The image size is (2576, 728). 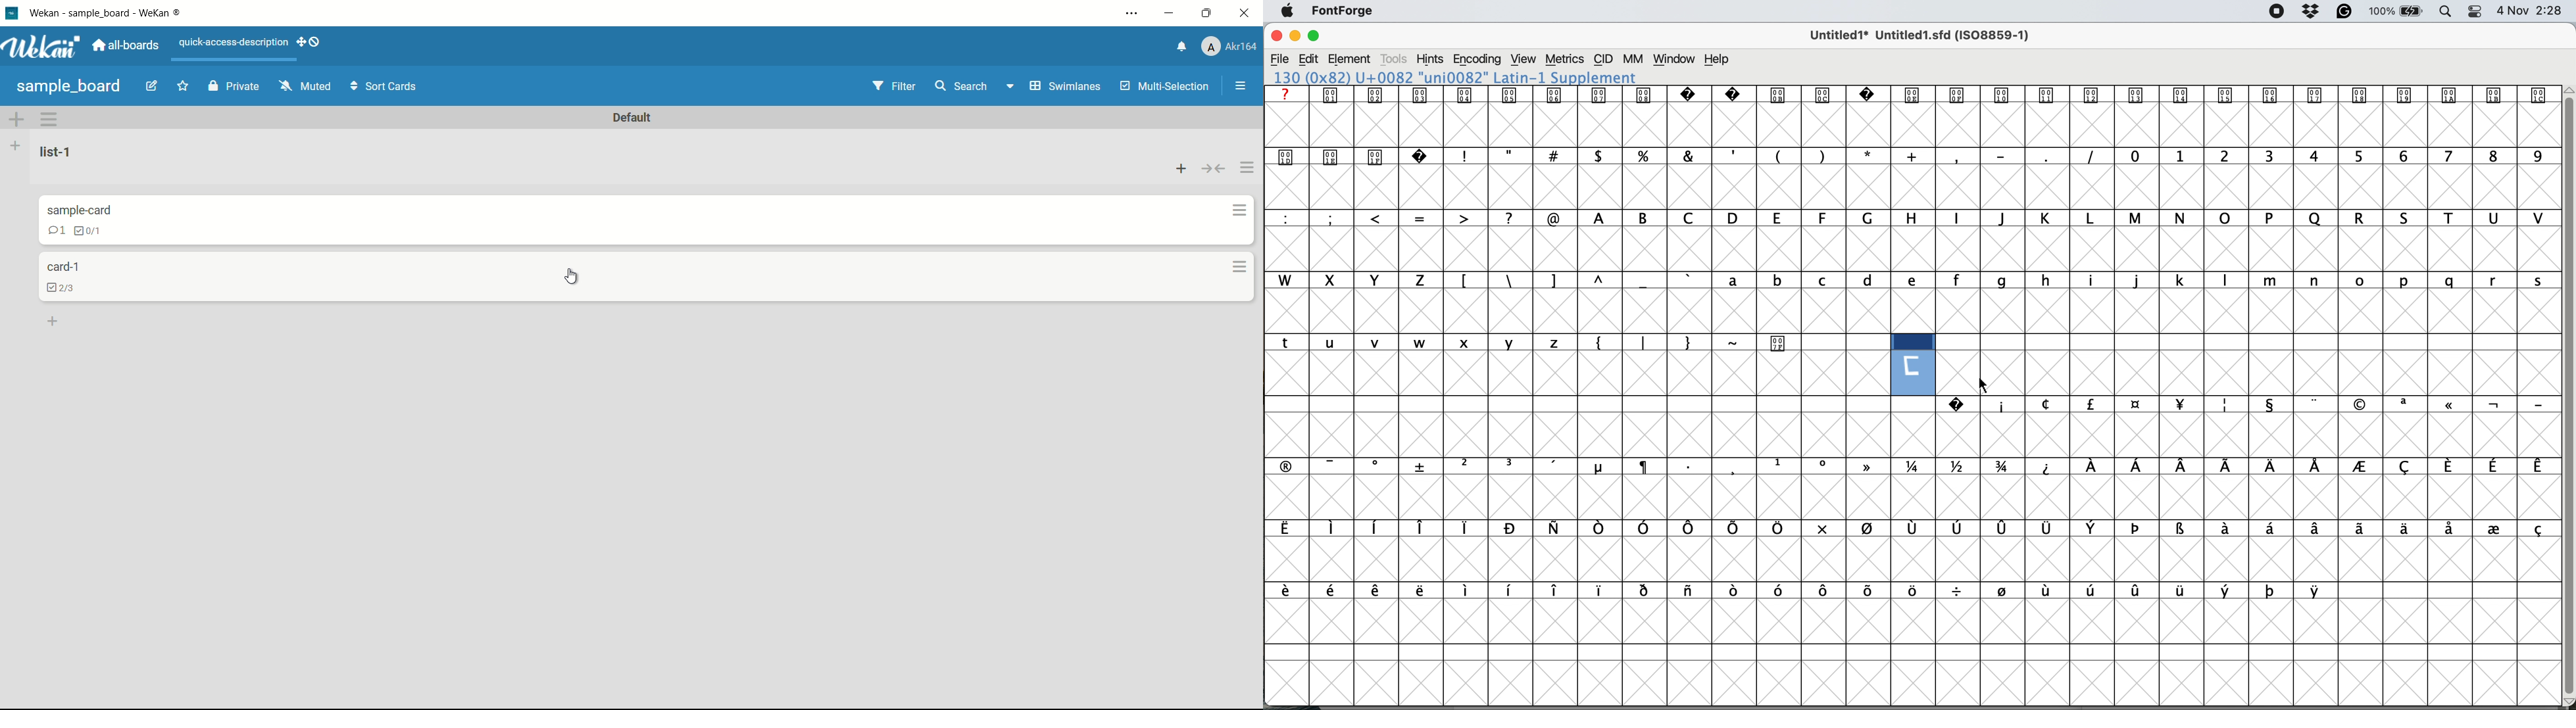 What do you see at coordinates (1467, 76) in the screenshot?
I see `font name` at bounding box center [1467, 76].